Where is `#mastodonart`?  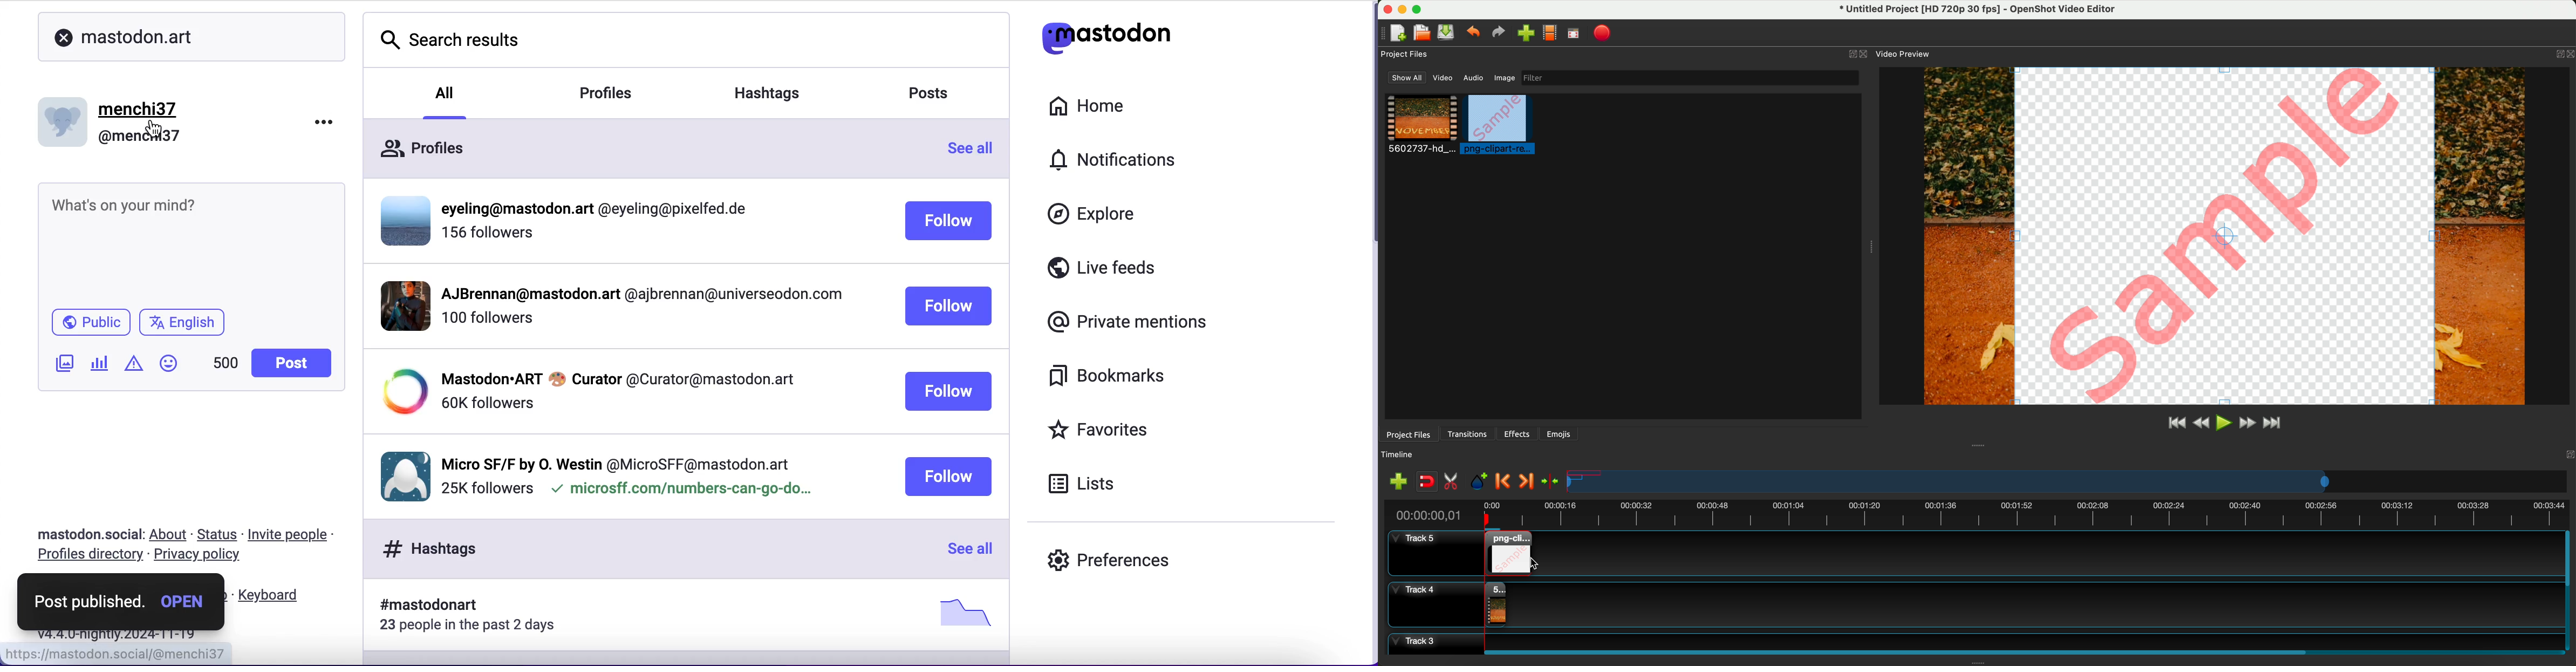
#mastodonart is located at coordinates (428, 604).